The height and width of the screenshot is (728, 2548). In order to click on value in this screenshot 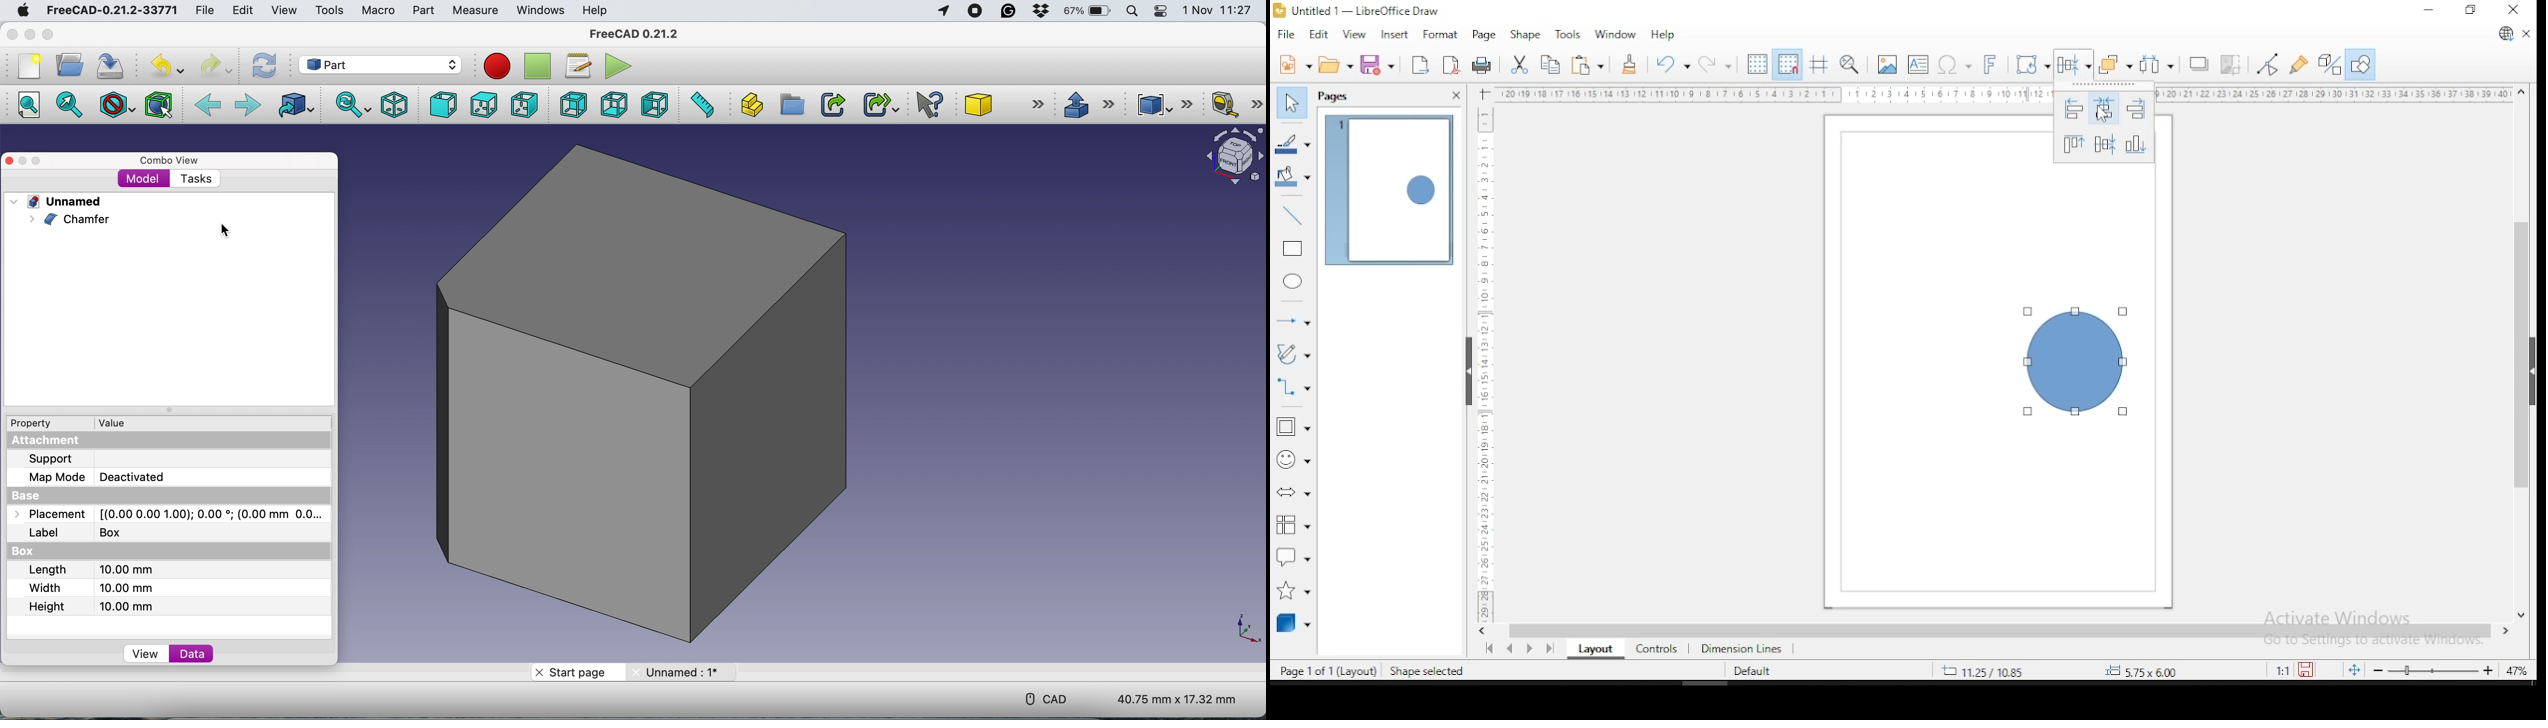, I will do `click(109, 424)`.